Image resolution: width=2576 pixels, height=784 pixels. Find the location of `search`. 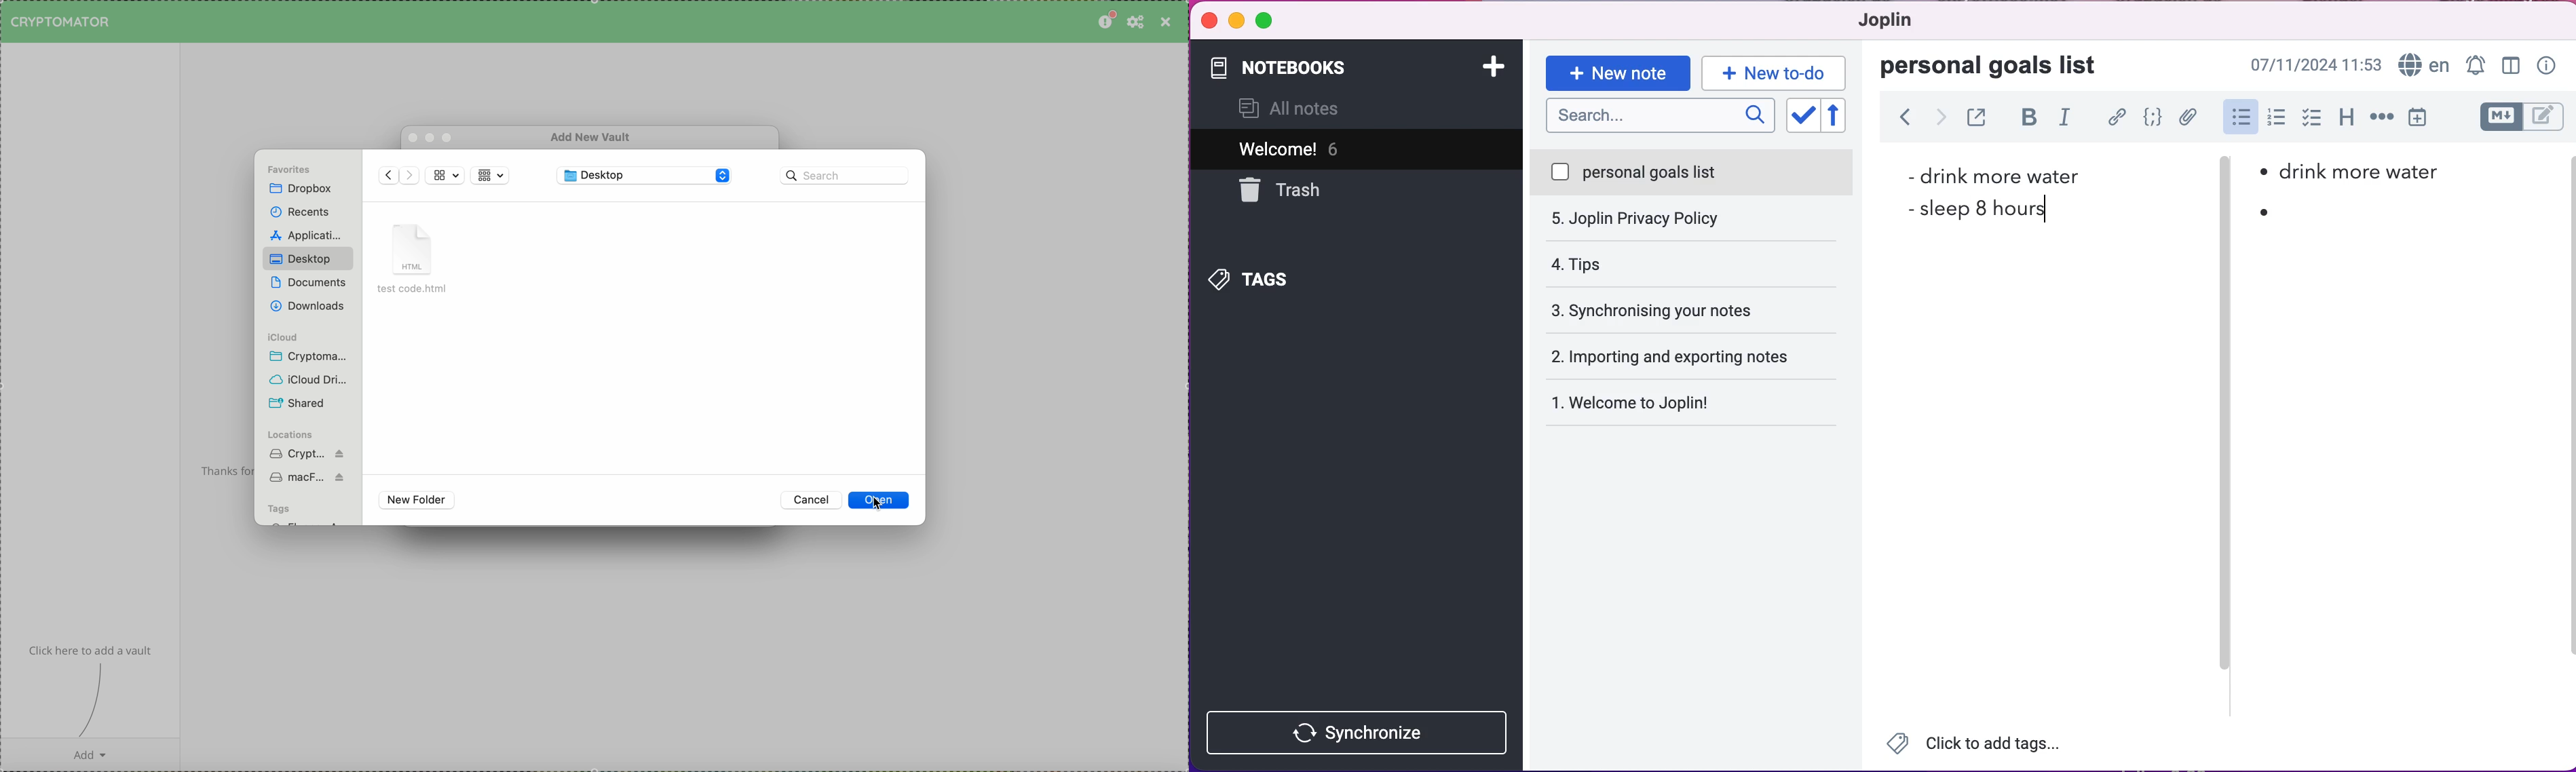

search is located at coordinates (1659, 117).